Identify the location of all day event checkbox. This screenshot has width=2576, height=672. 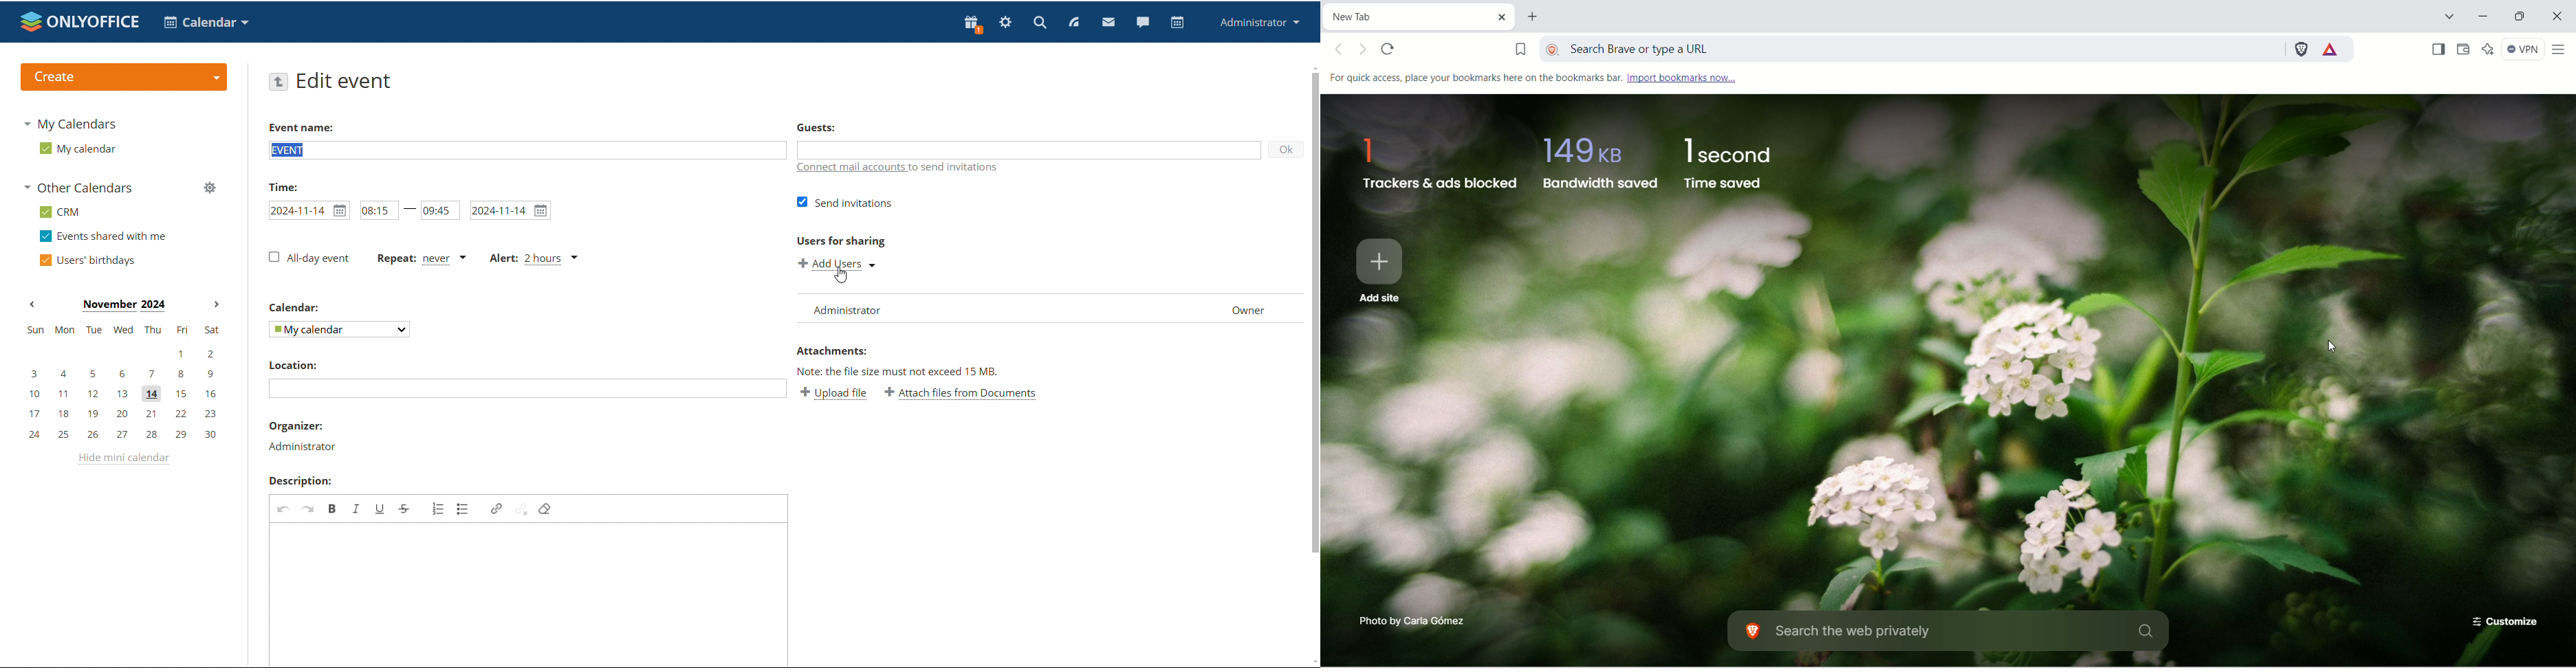
(307, 258).